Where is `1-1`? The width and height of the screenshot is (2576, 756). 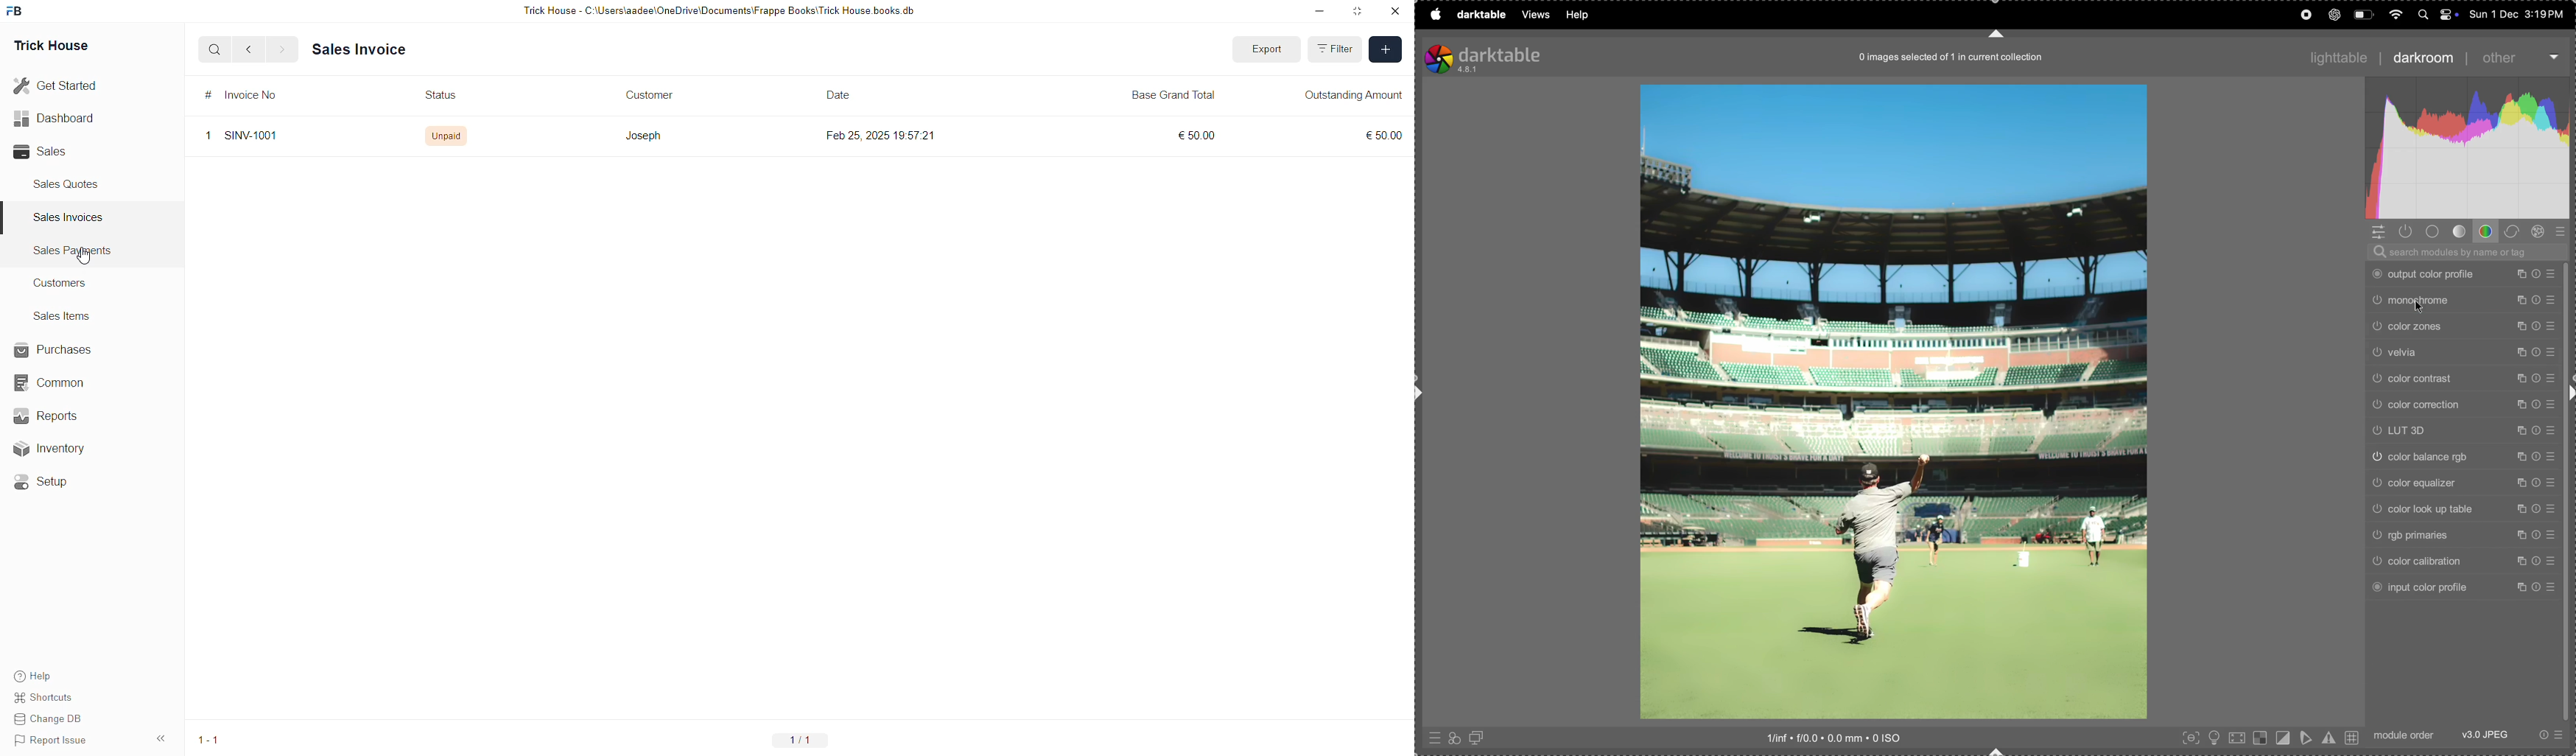 1-1 is located at coordinates (209, 739).